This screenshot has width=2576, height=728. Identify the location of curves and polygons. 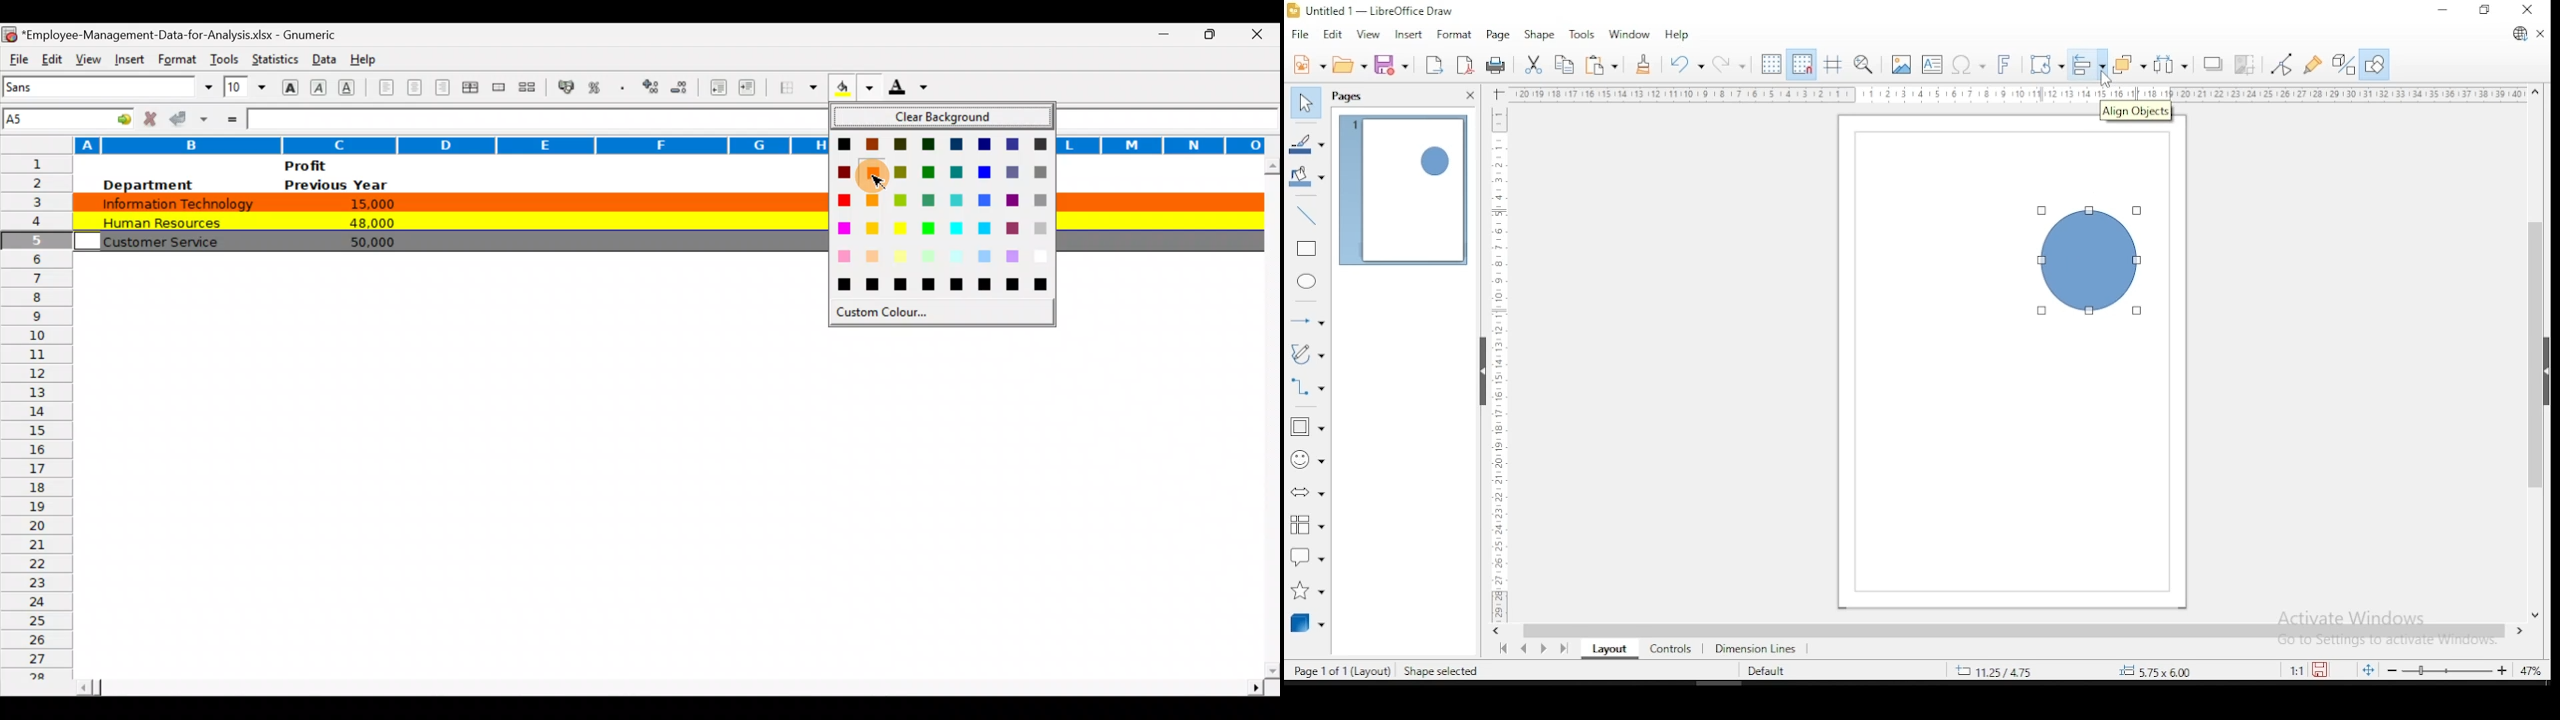
(1308, 354).